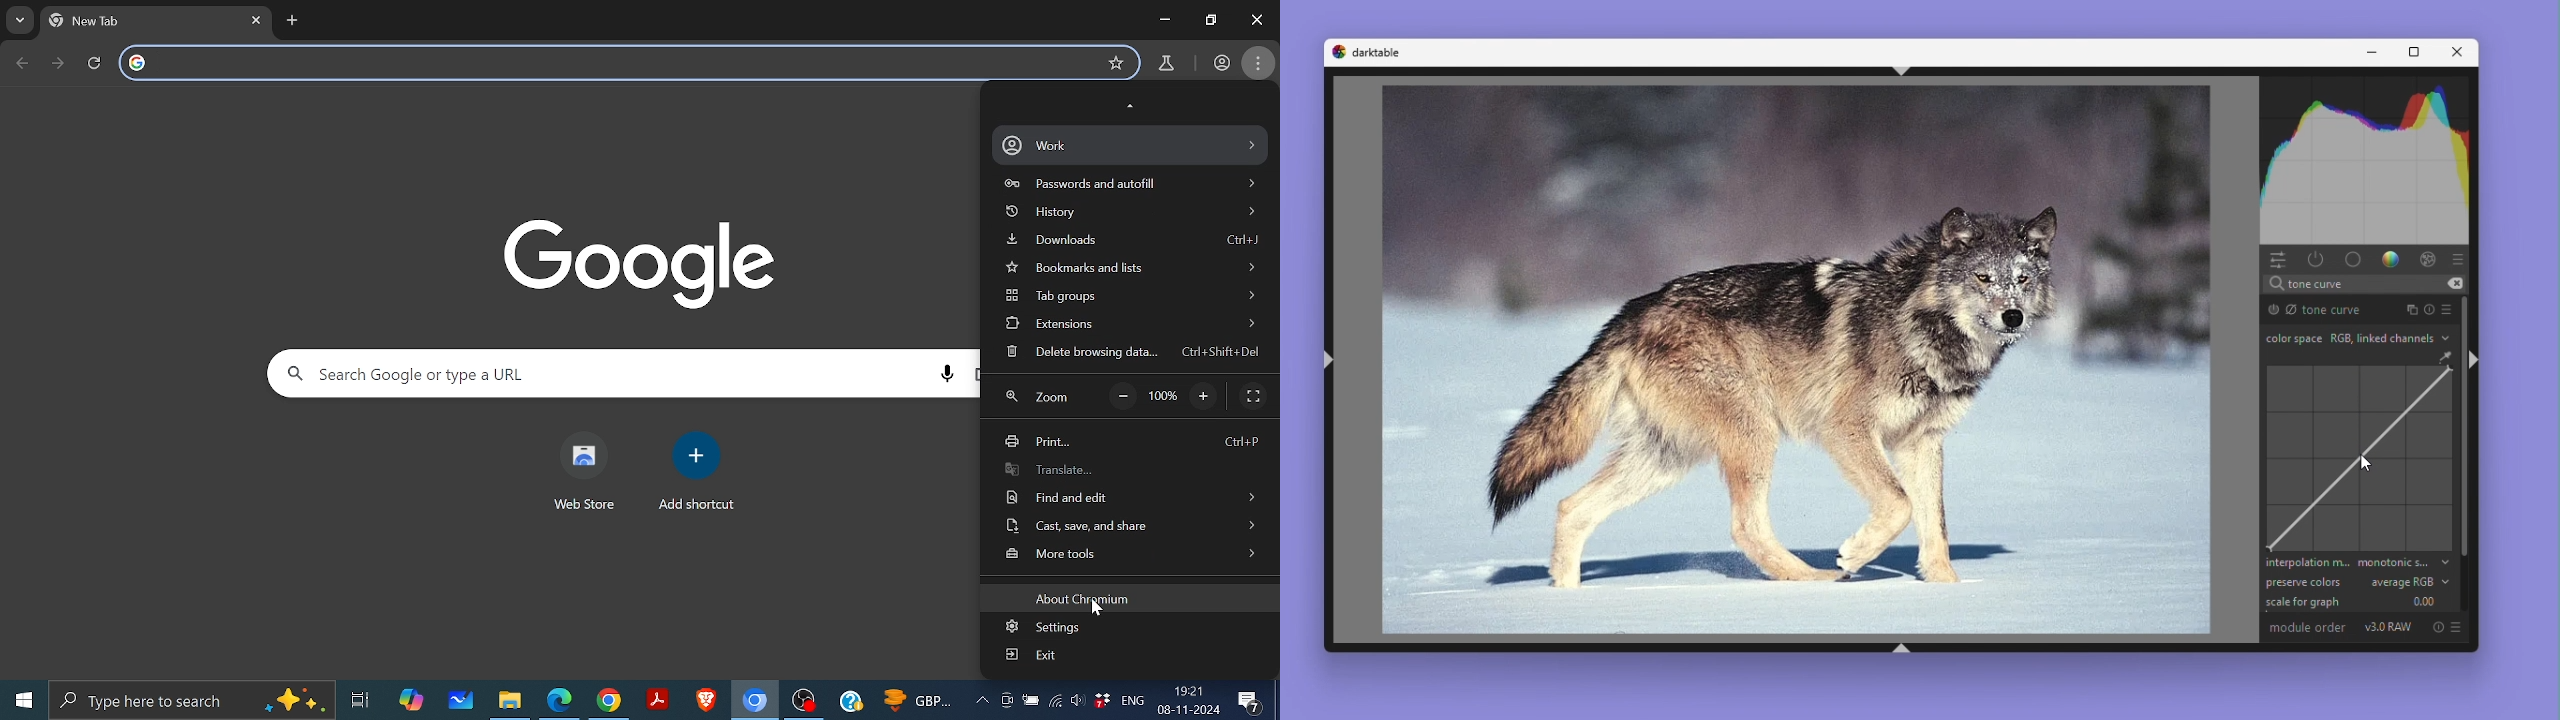  I want to click on profile, so click(1219, 64).